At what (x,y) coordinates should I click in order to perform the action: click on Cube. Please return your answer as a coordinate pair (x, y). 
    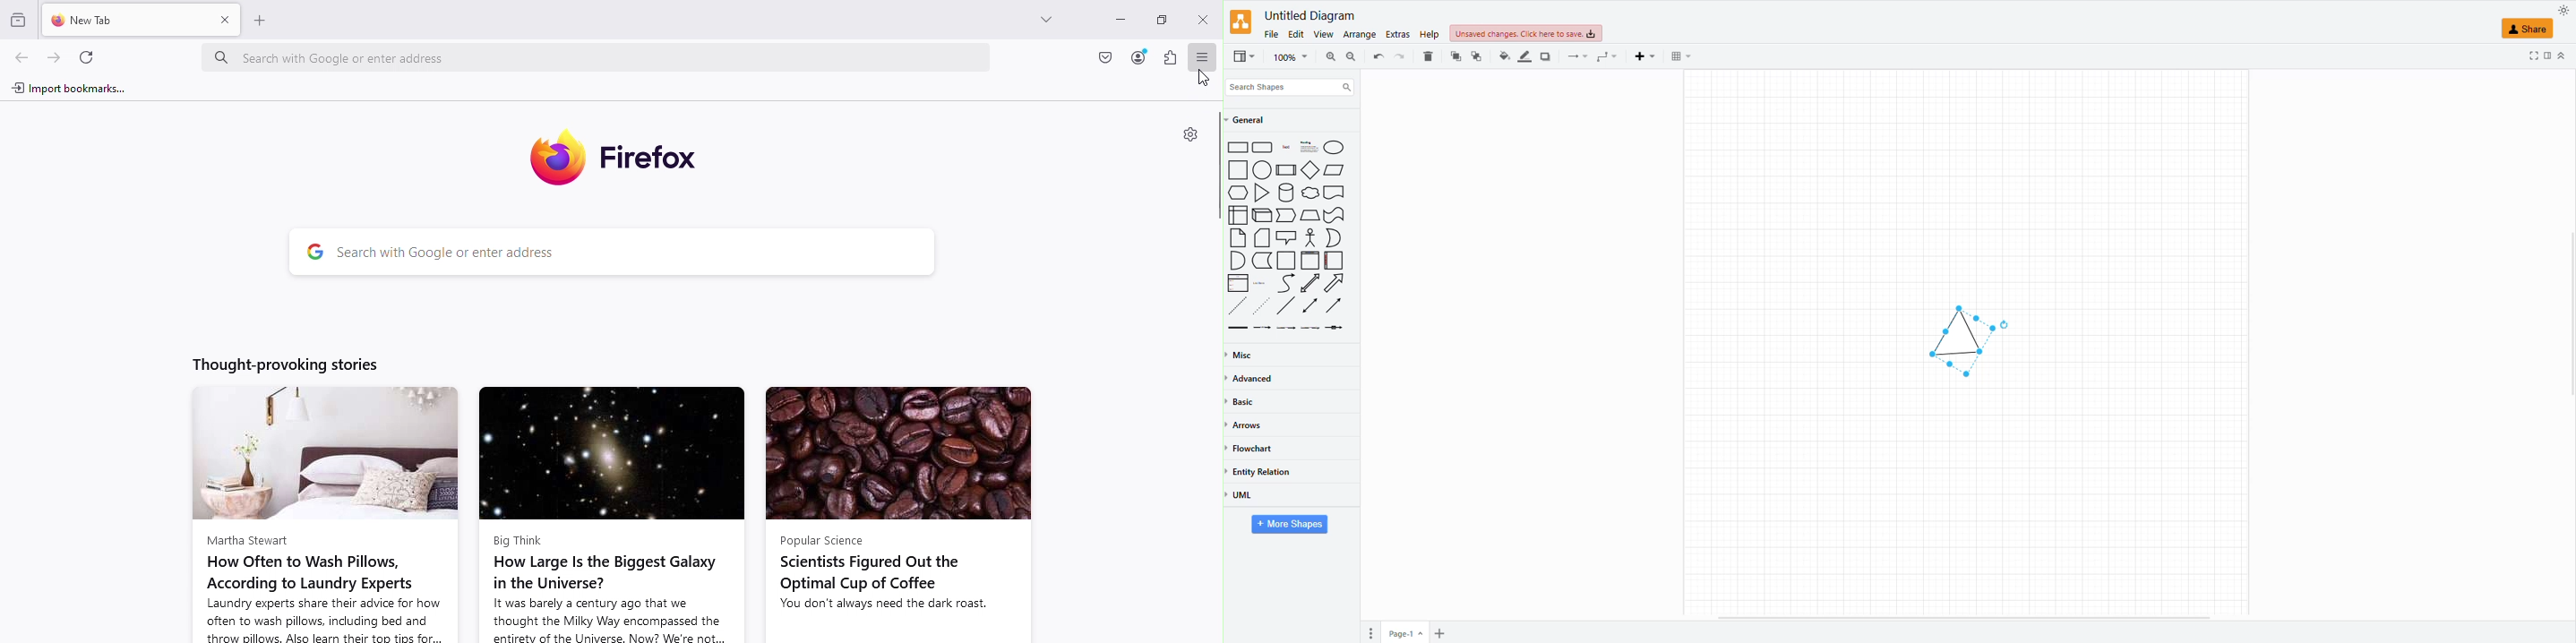
    Looking at the image, I should click on (1263, 216).